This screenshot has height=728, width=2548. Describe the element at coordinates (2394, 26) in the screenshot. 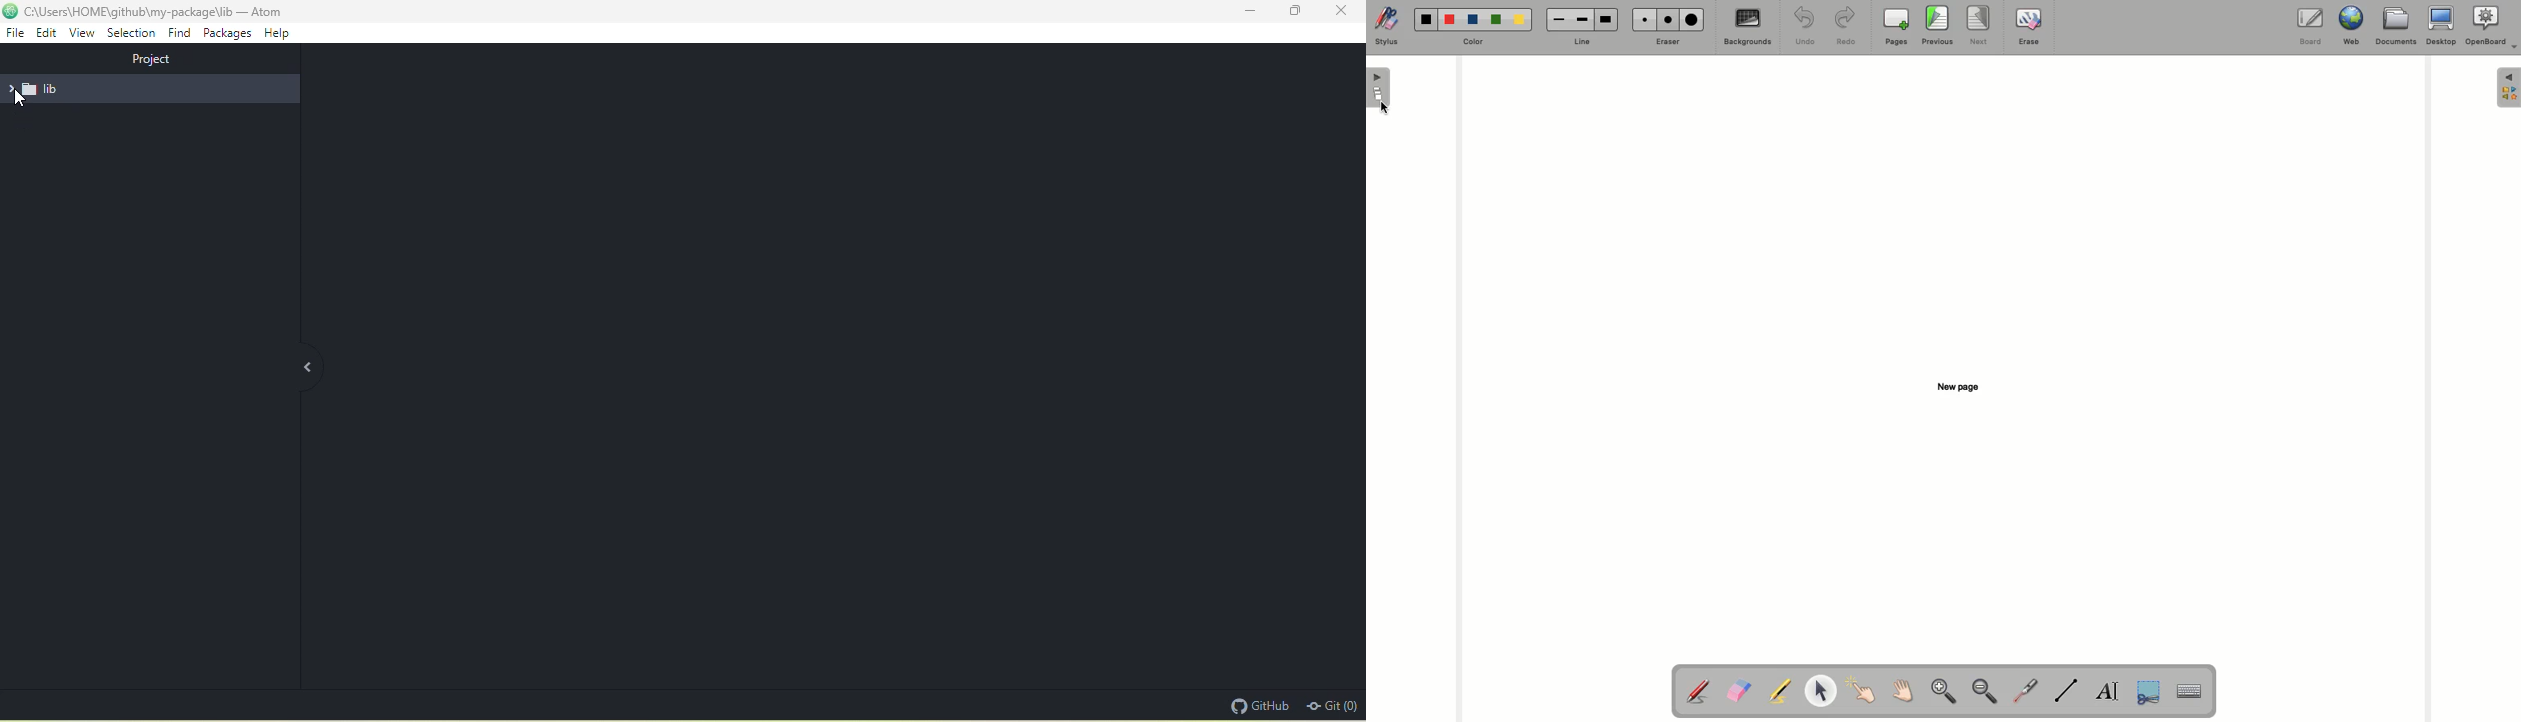

I see `Documents` at that location.